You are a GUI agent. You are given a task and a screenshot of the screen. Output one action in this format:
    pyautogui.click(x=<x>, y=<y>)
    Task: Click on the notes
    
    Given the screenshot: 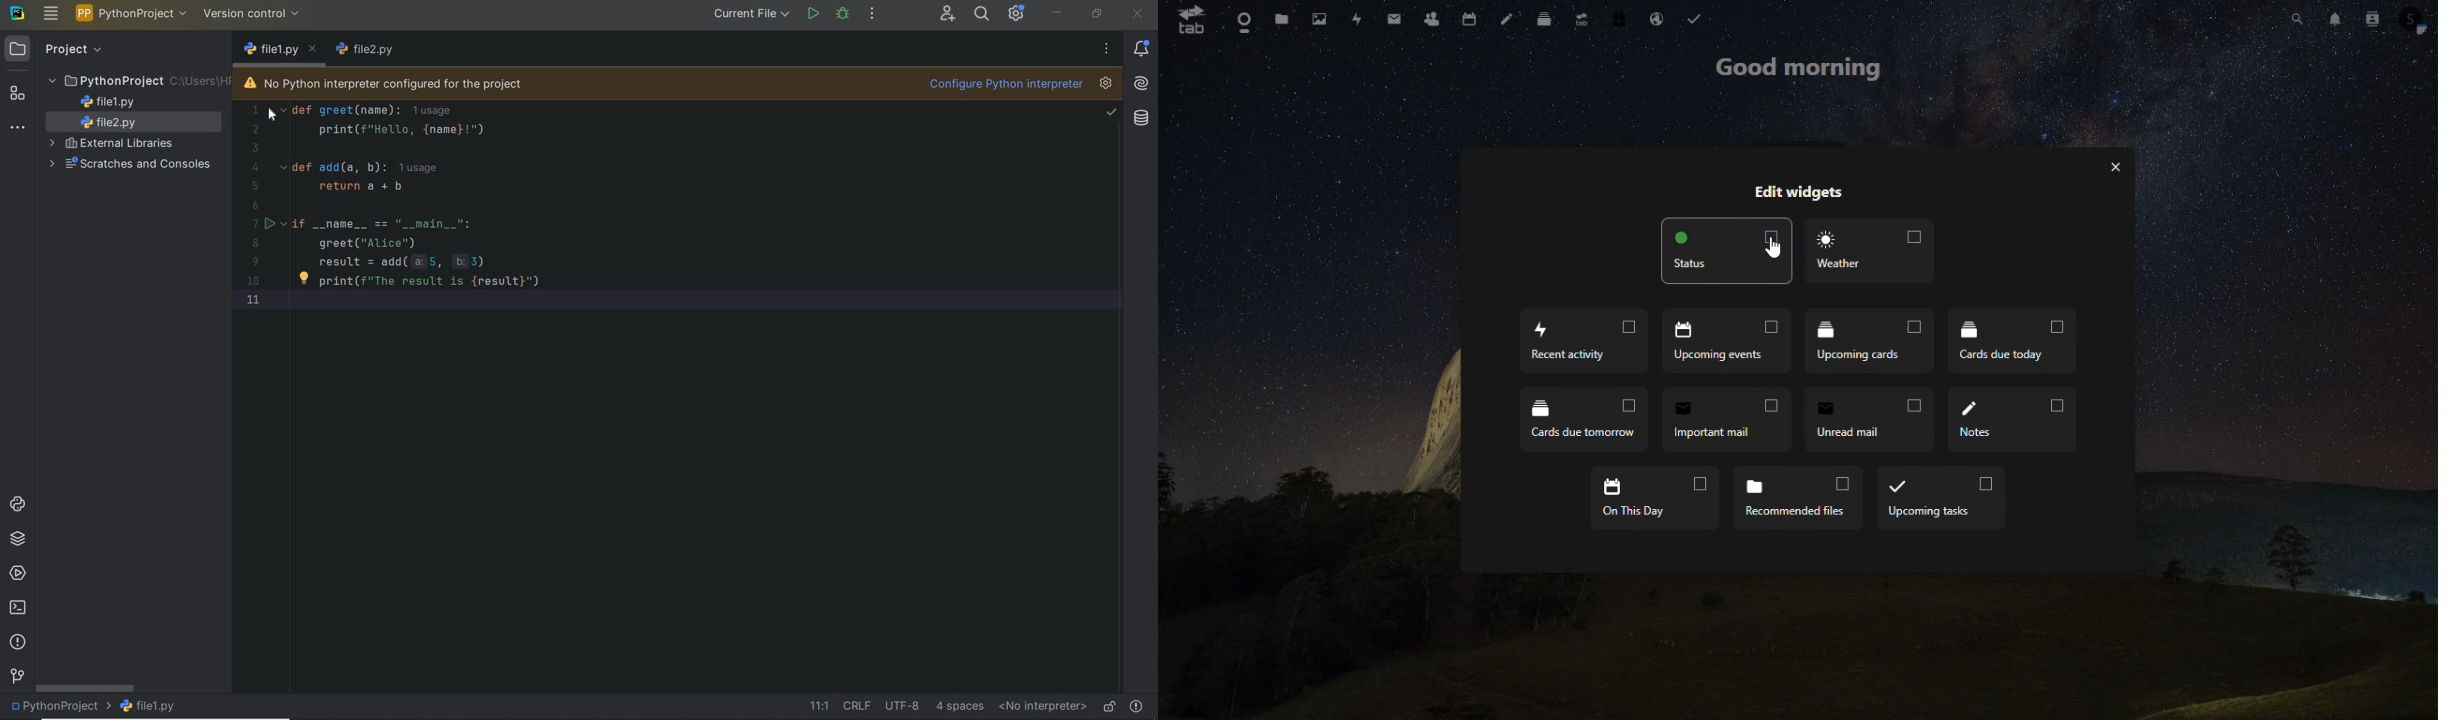 What is the action you would take?
    pyautogui.click(x=2011, y=420)
    